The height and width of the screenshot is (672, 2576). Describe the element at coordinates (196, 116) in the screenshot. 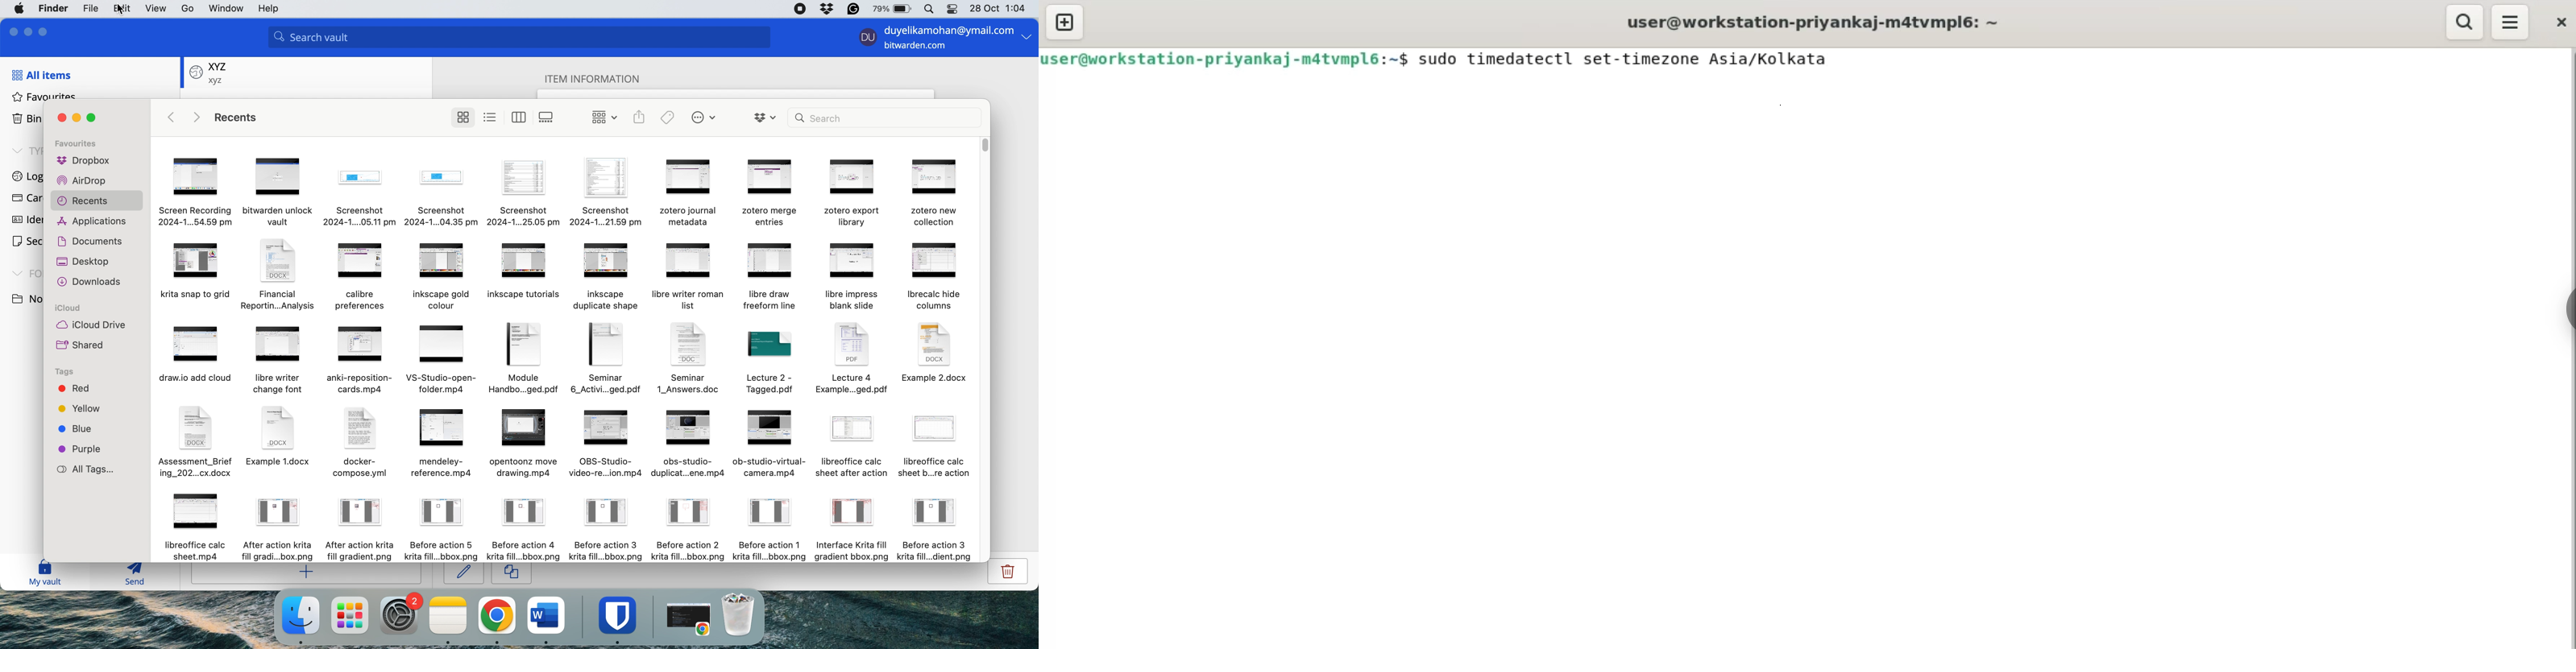

I see `next` at that location.